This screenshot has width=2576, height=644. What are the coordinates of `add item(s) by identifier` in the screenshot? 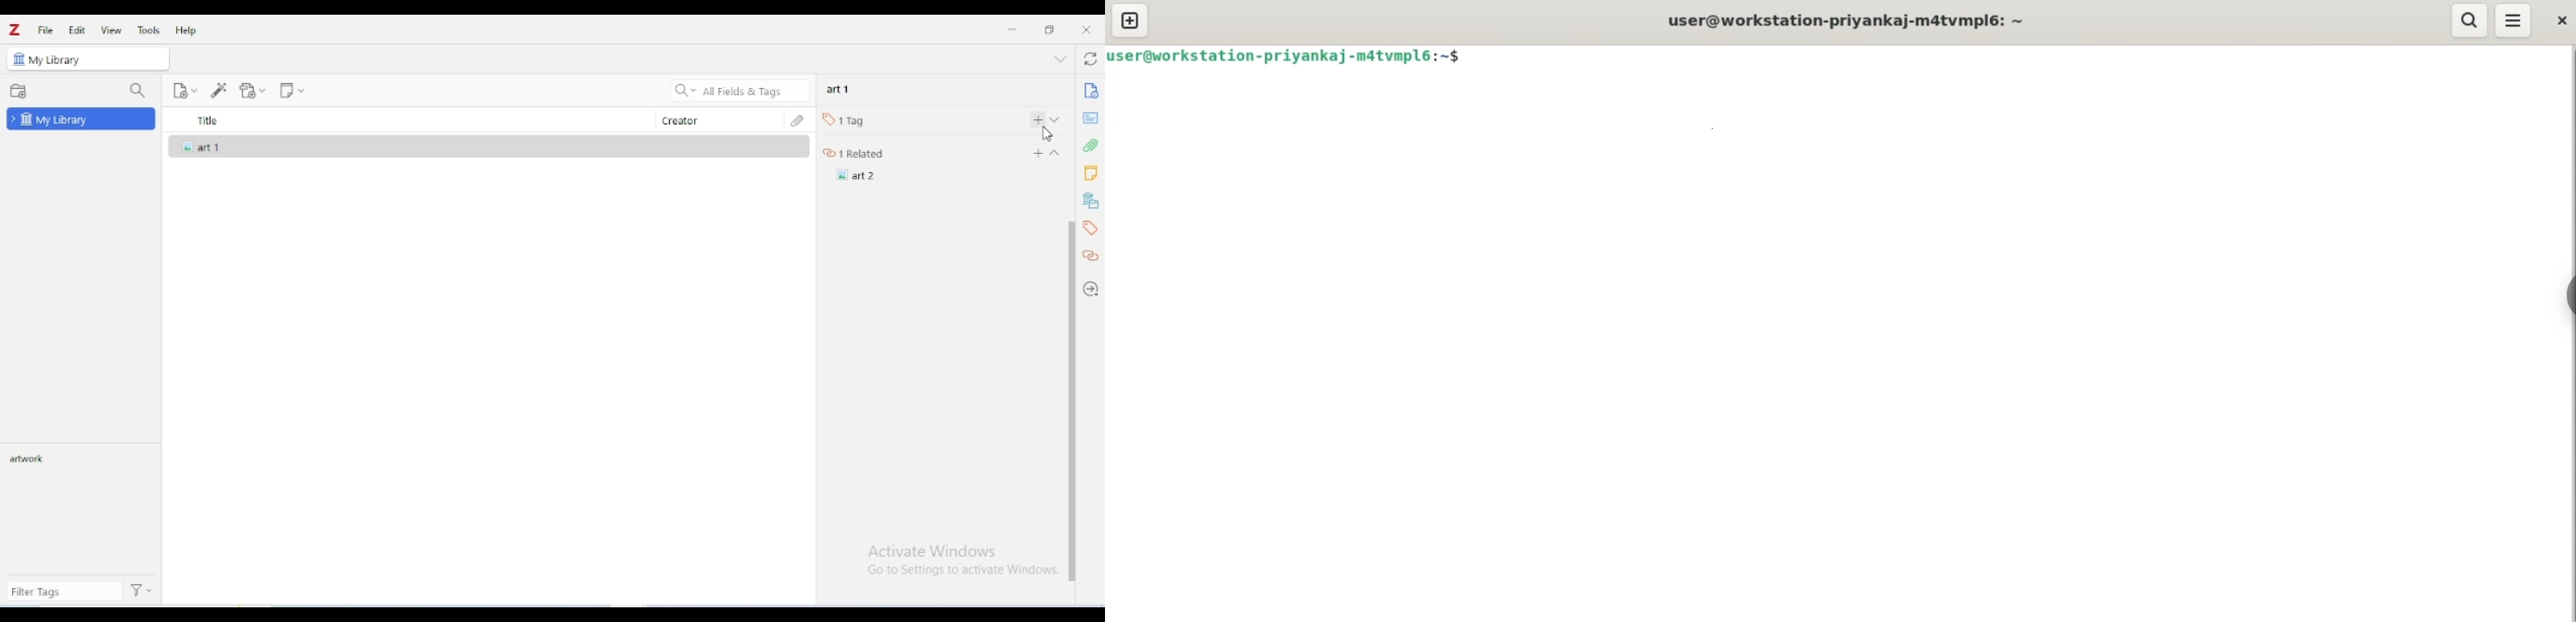 It's located at (220, 90).